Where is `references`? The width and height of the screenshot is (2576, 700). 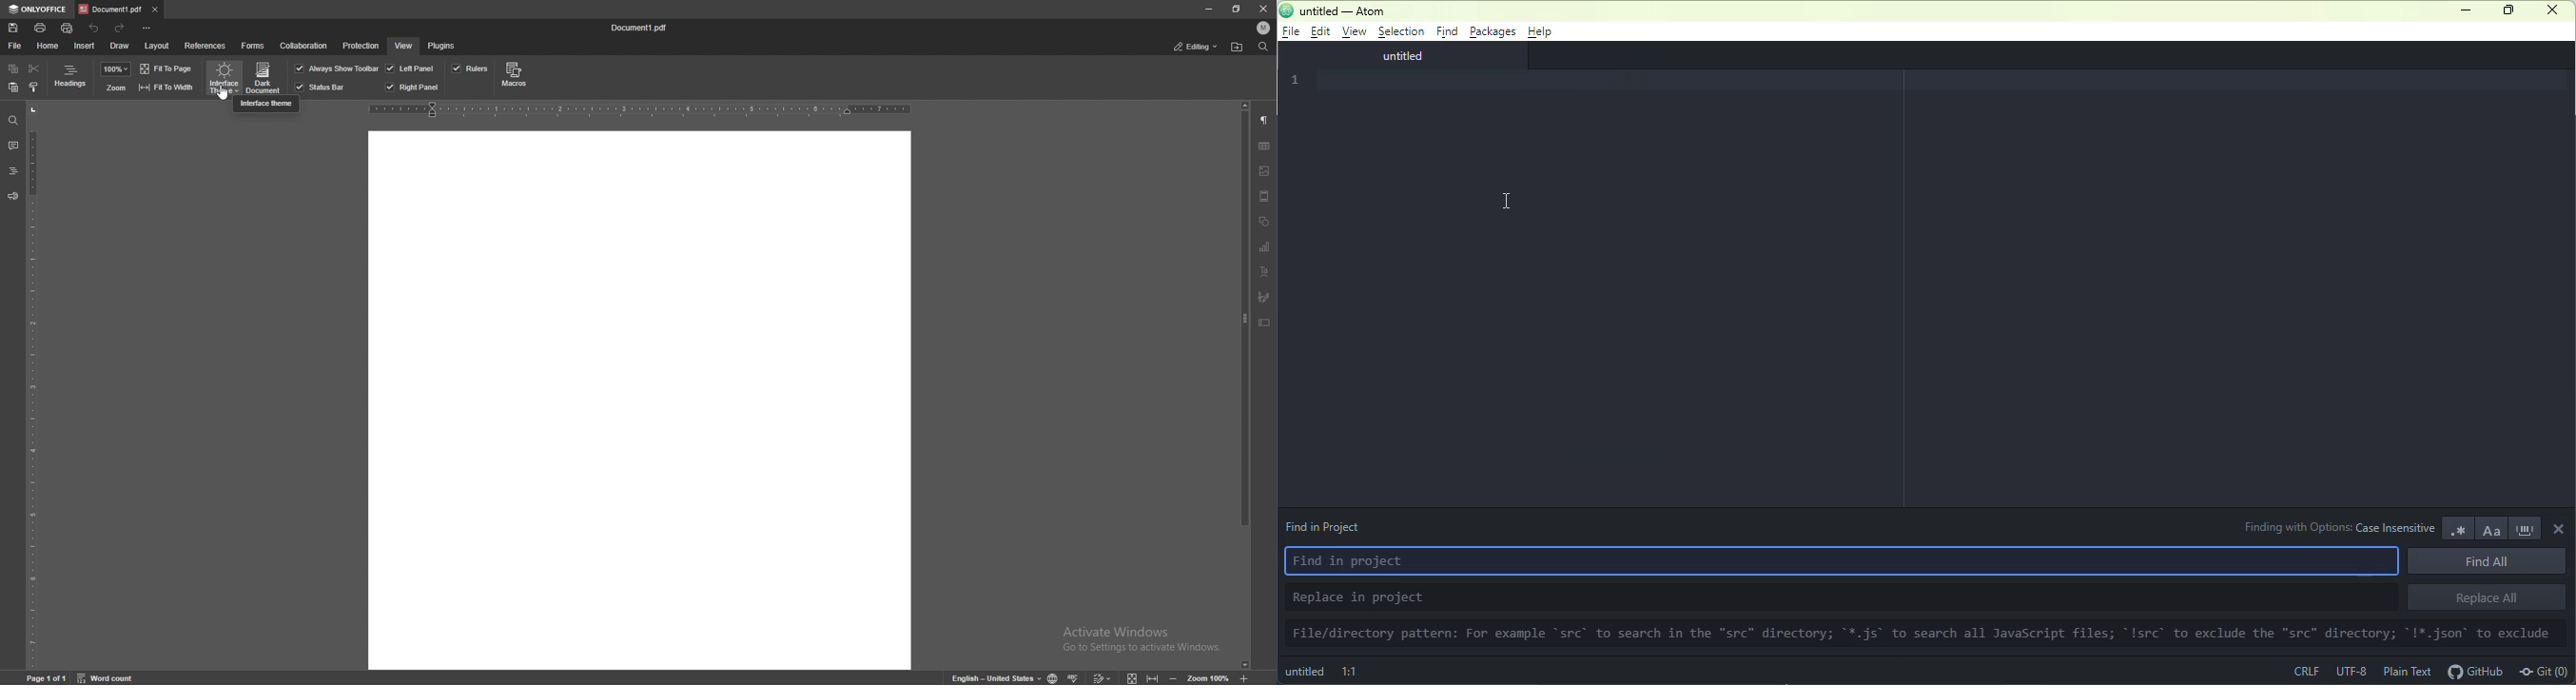 references is located at coordinates (205, 47).